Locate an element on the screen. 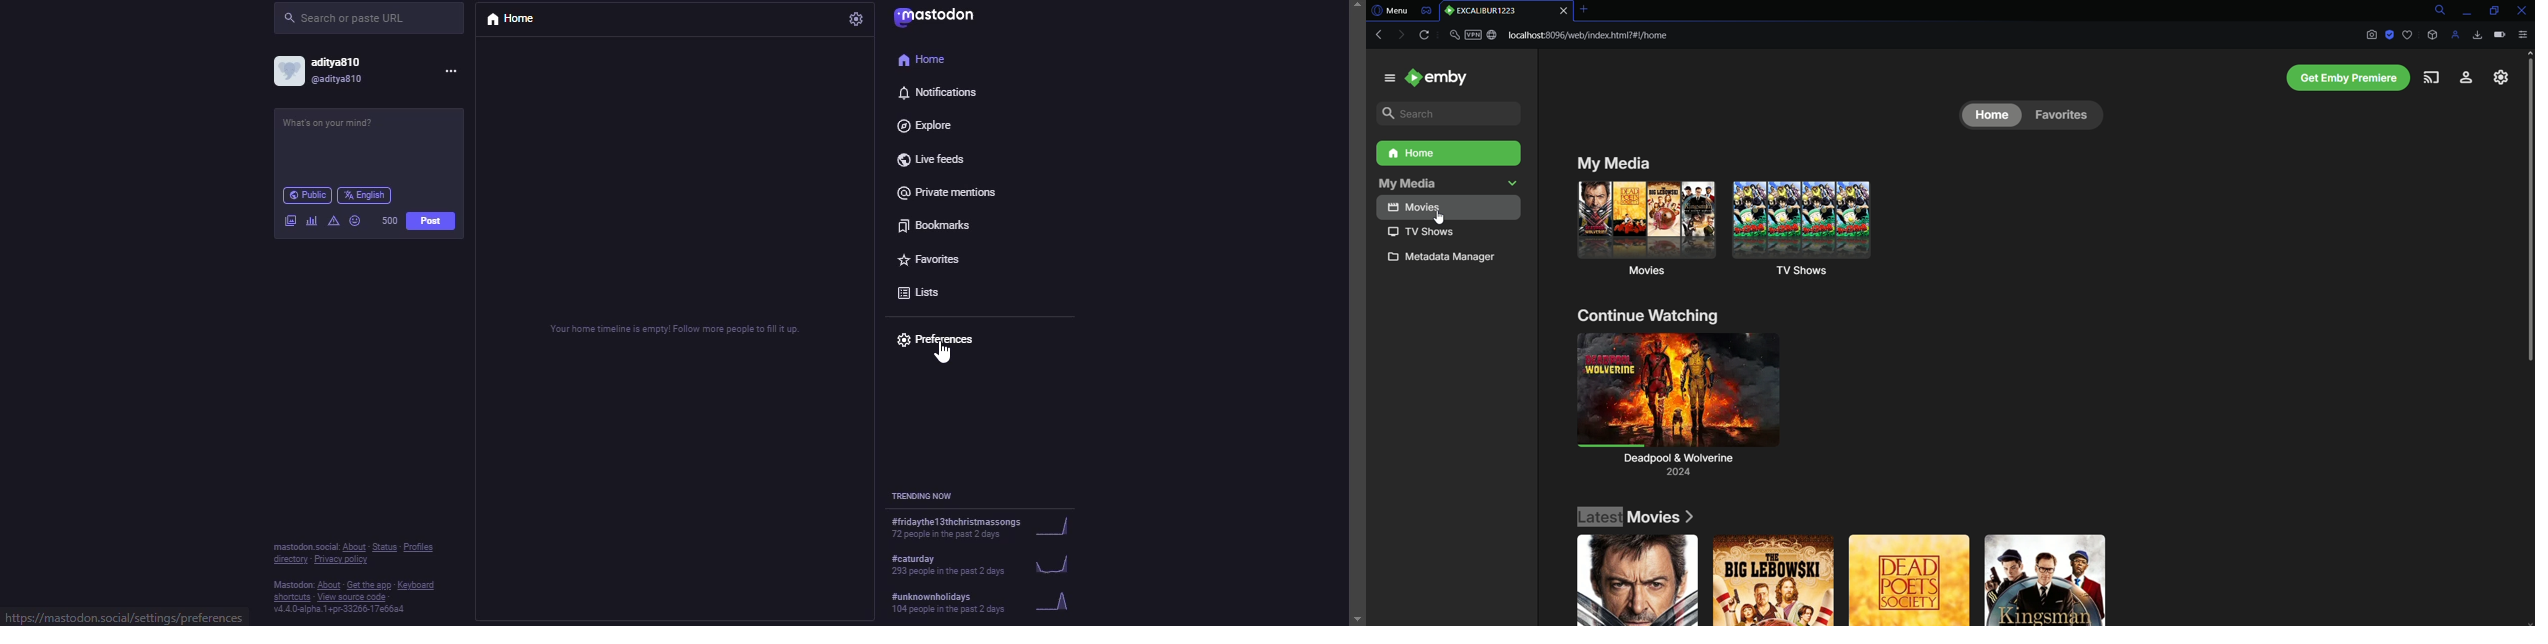  lists is located at coordinates (926, 293).